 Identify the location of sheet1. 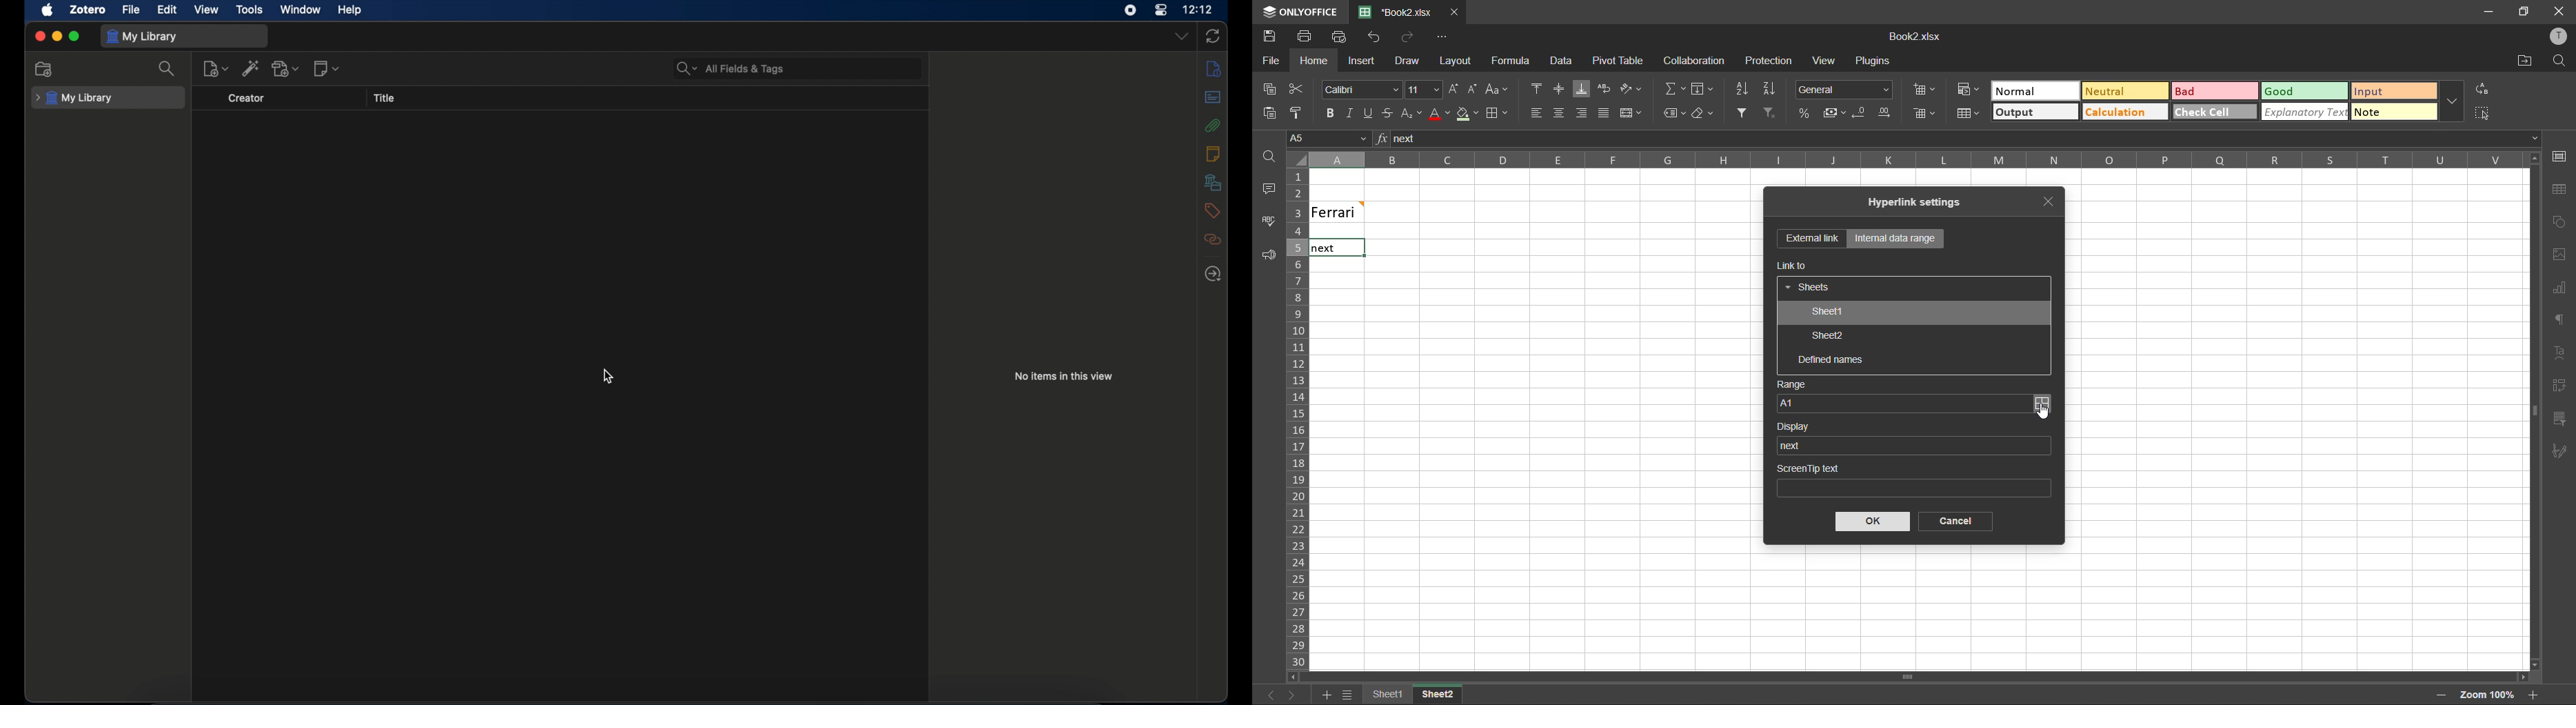
(1826, 313).